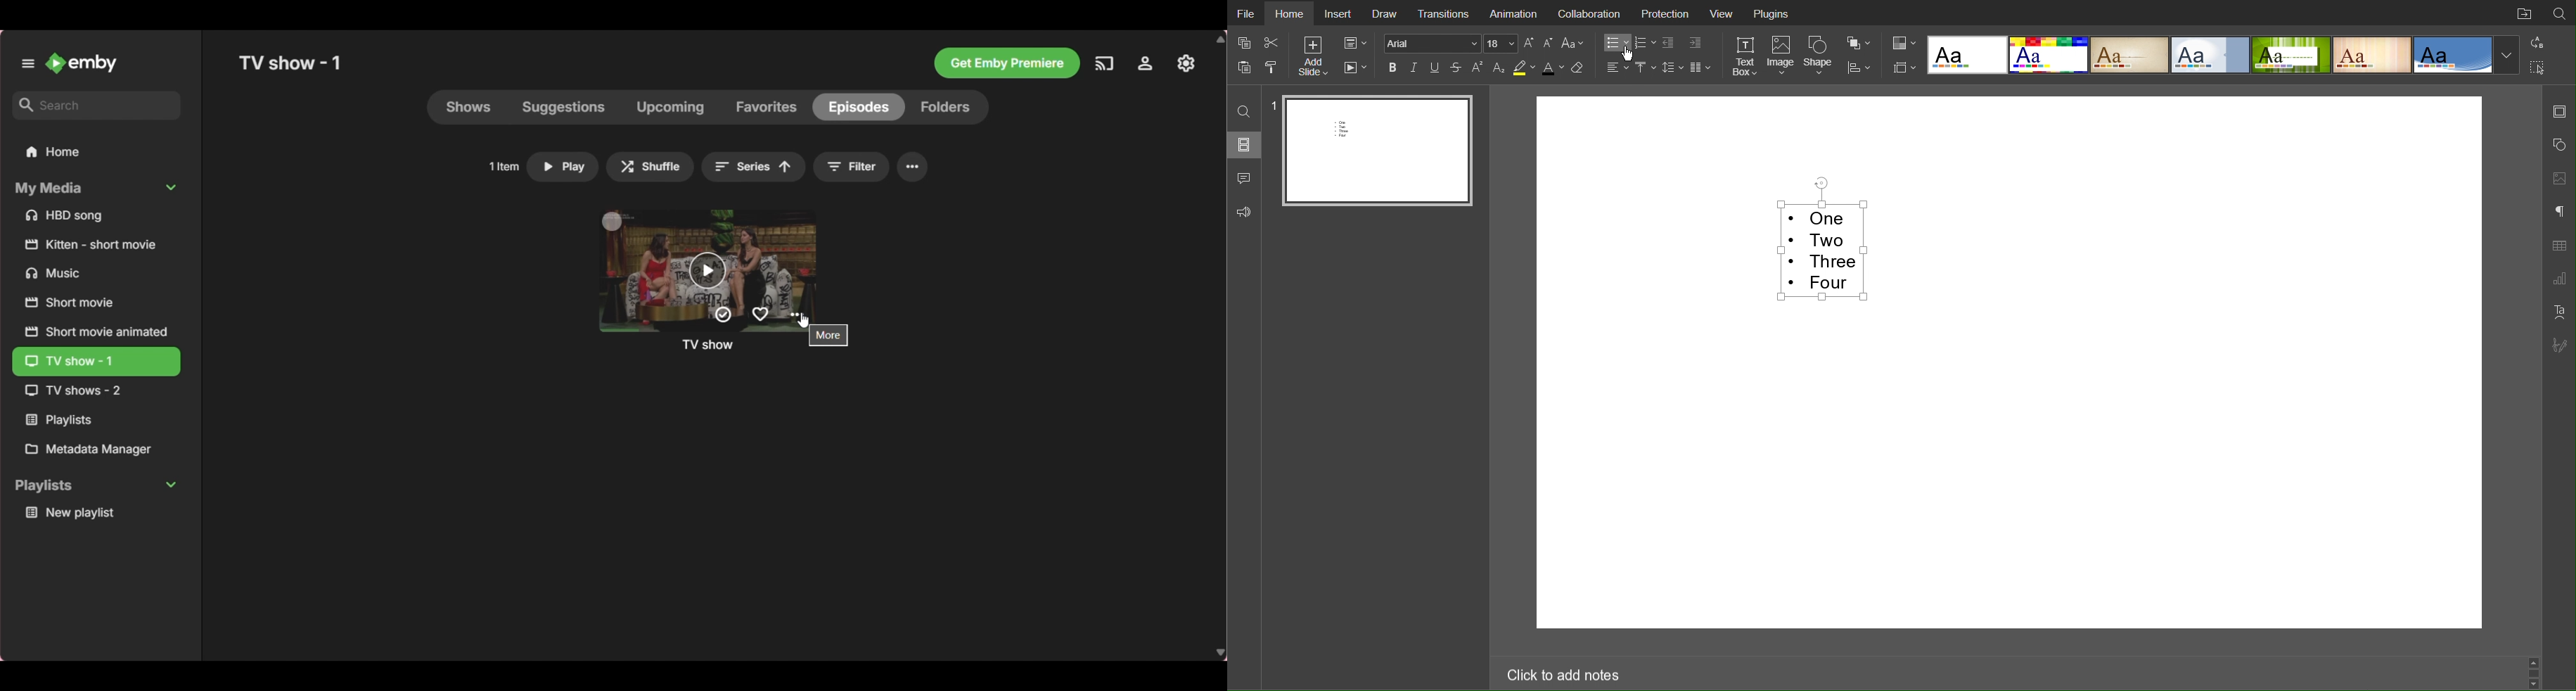  Describe the element at coordinates (947, 107) in the screenshot. I see `Folders` at that location.